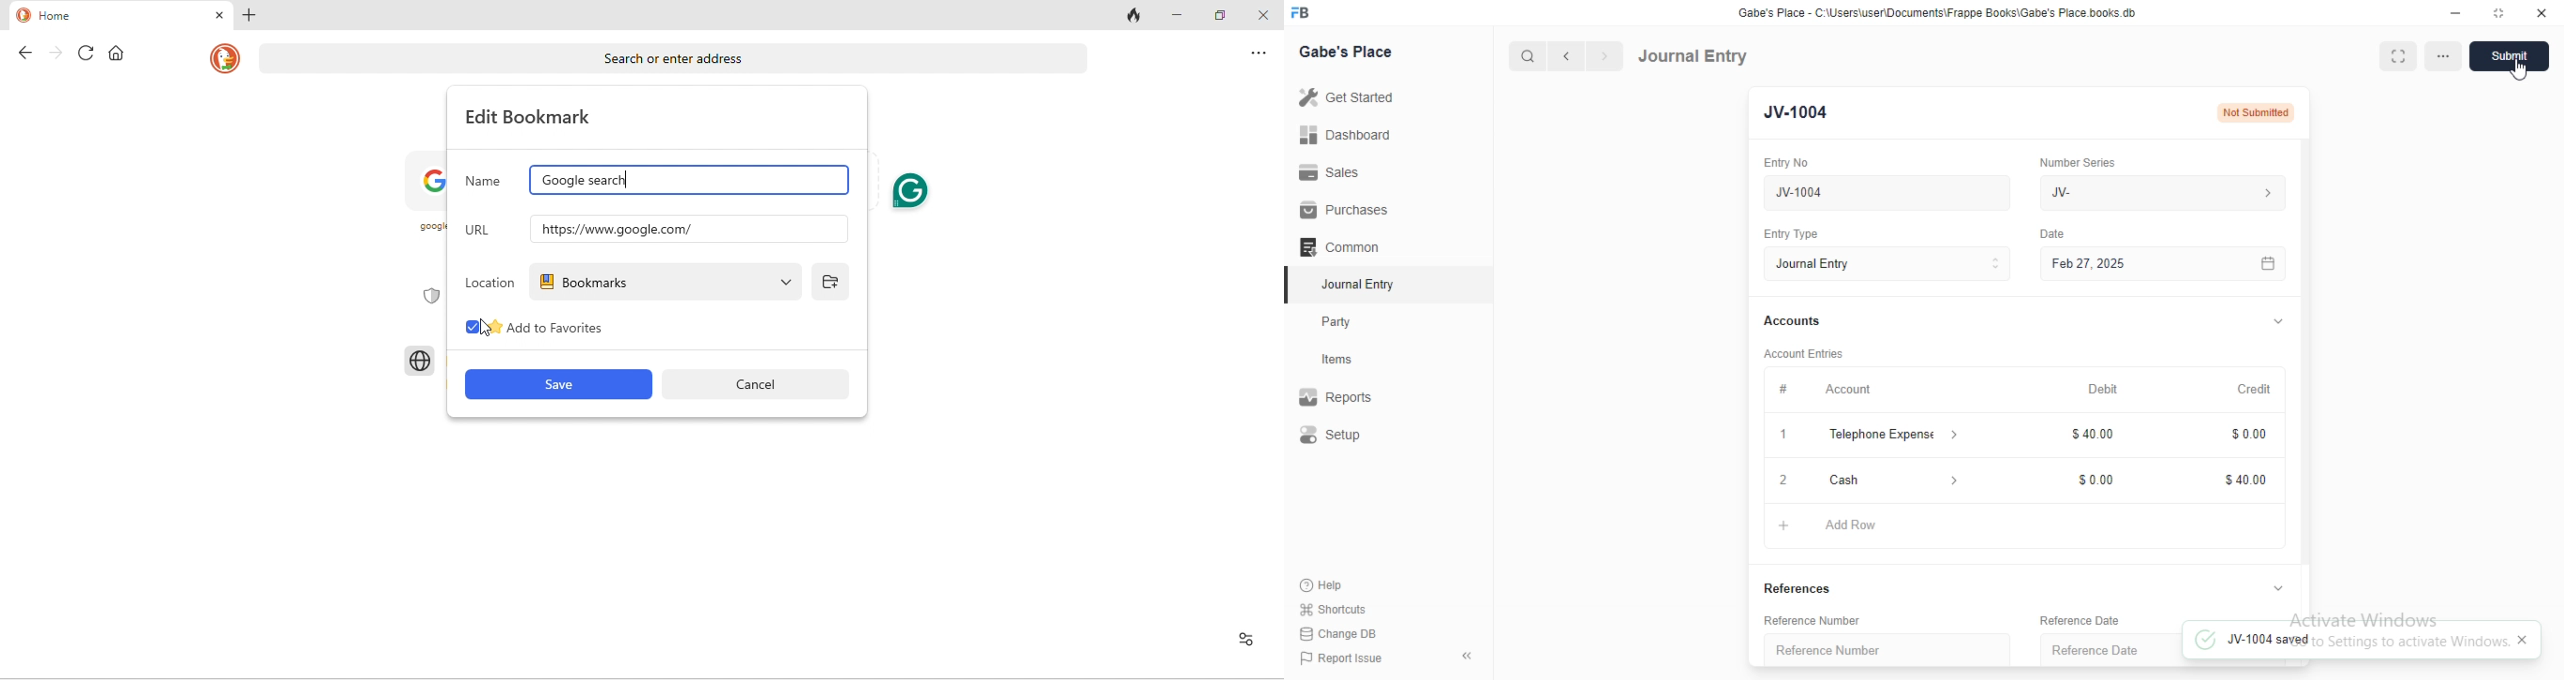  I want to click on Cash, so click(1893, 479).